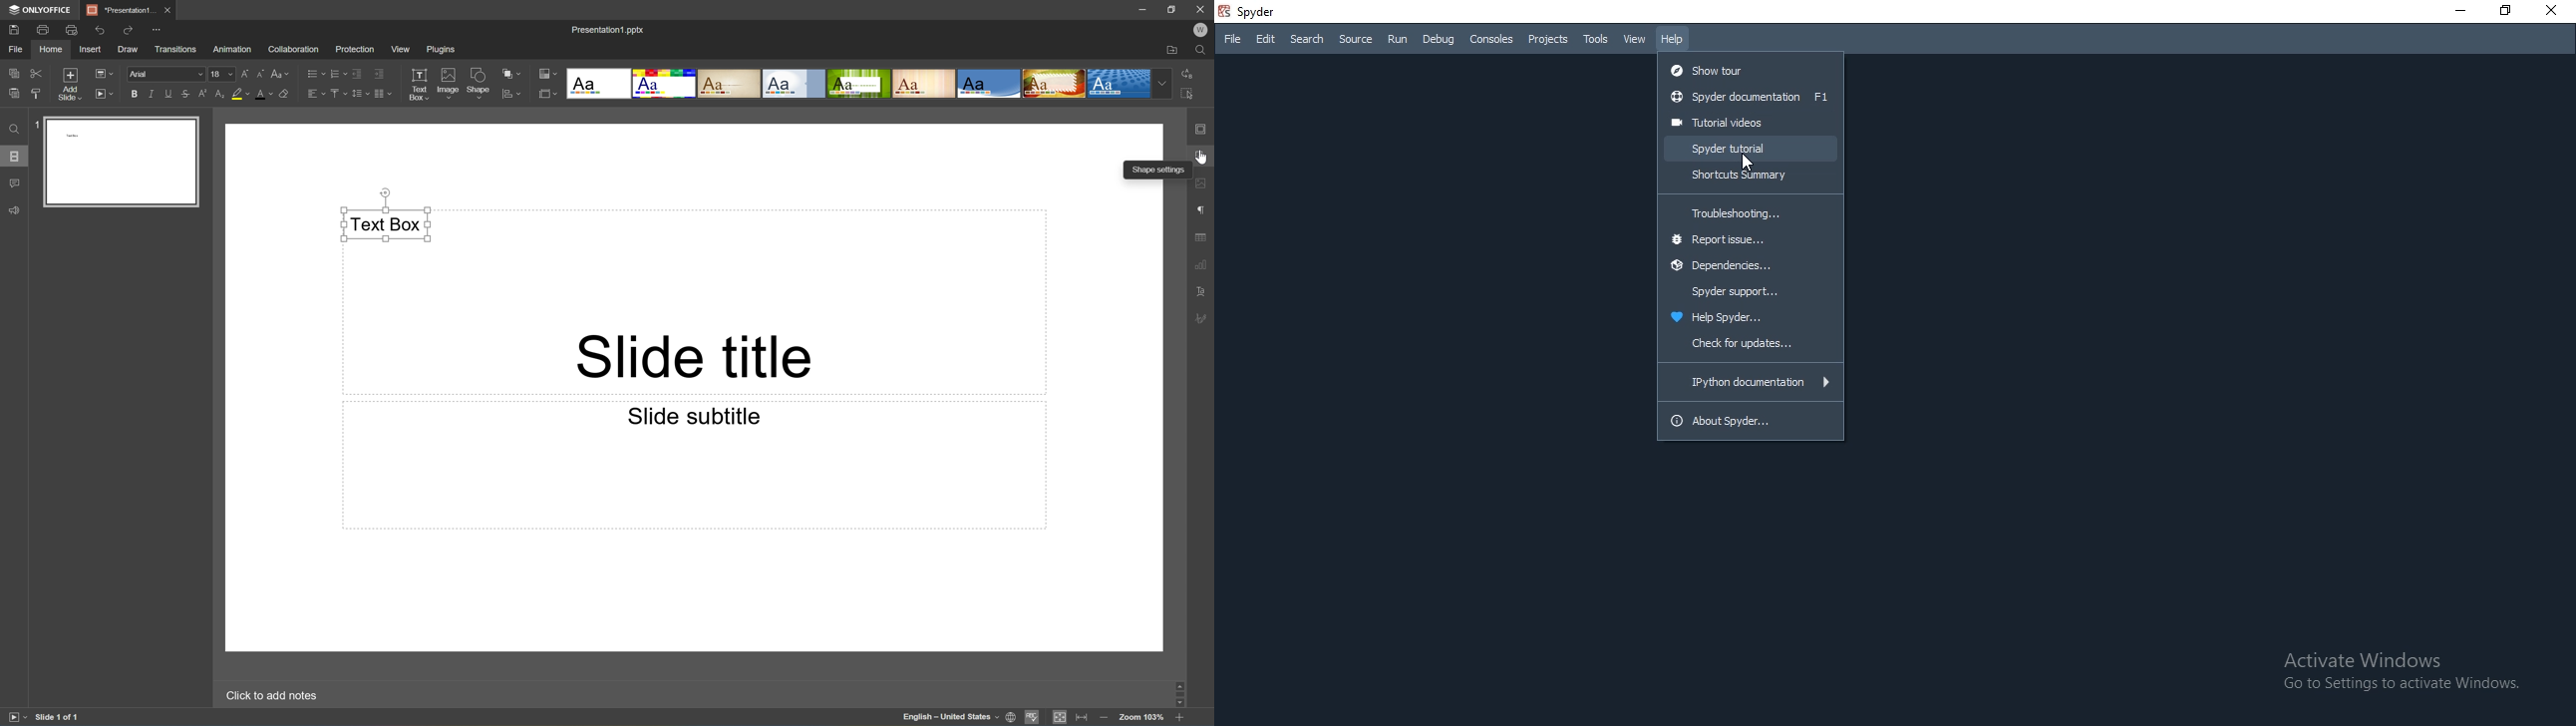  I want to click on Slide title, so click(694, 354).